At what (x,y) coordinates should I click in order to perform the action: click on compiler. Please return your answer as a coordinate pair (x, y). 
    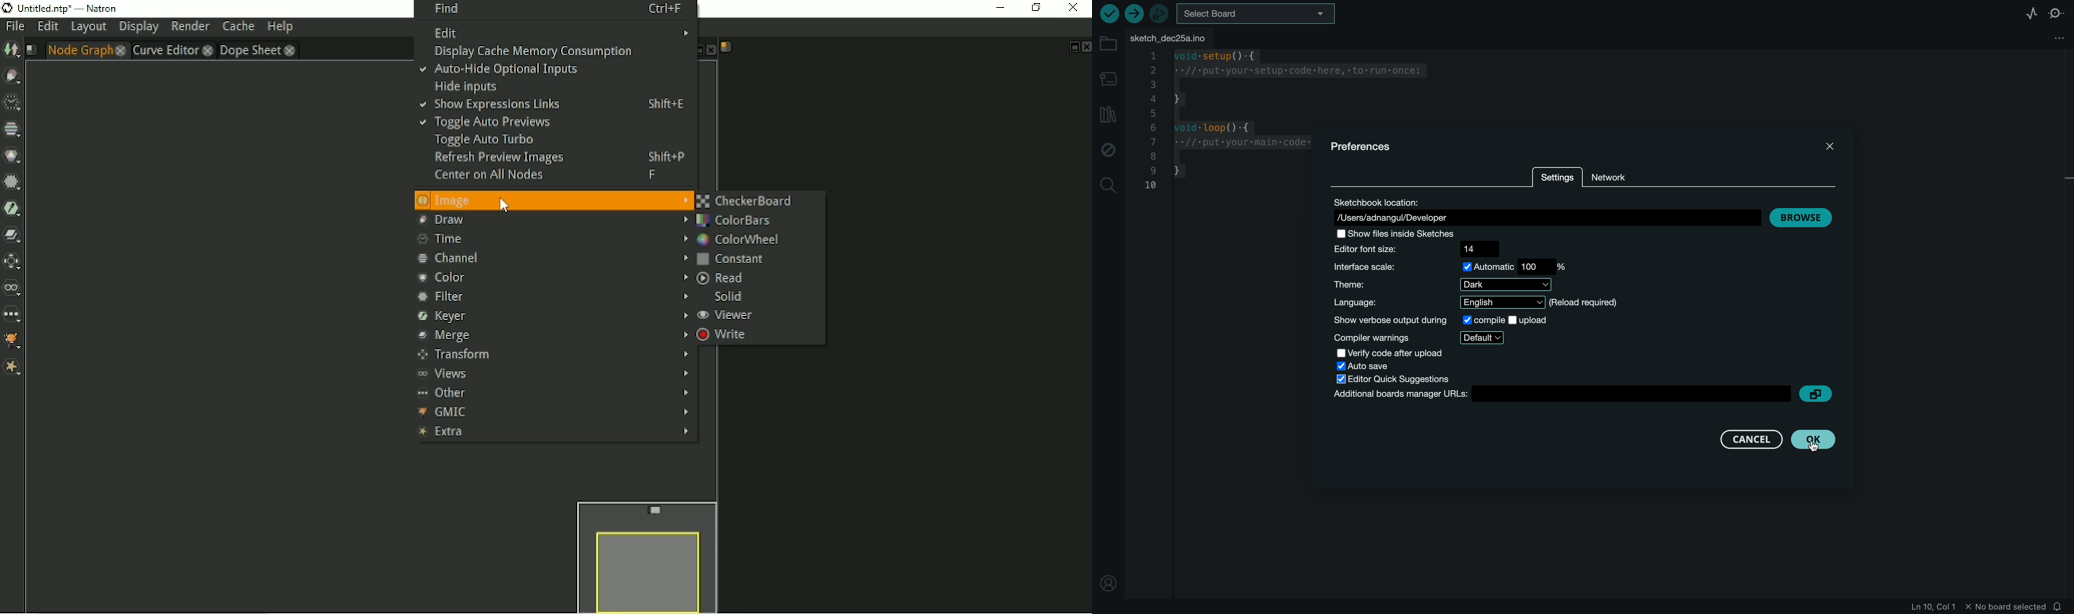
    Looking at the image, I should click on (1421, 337).